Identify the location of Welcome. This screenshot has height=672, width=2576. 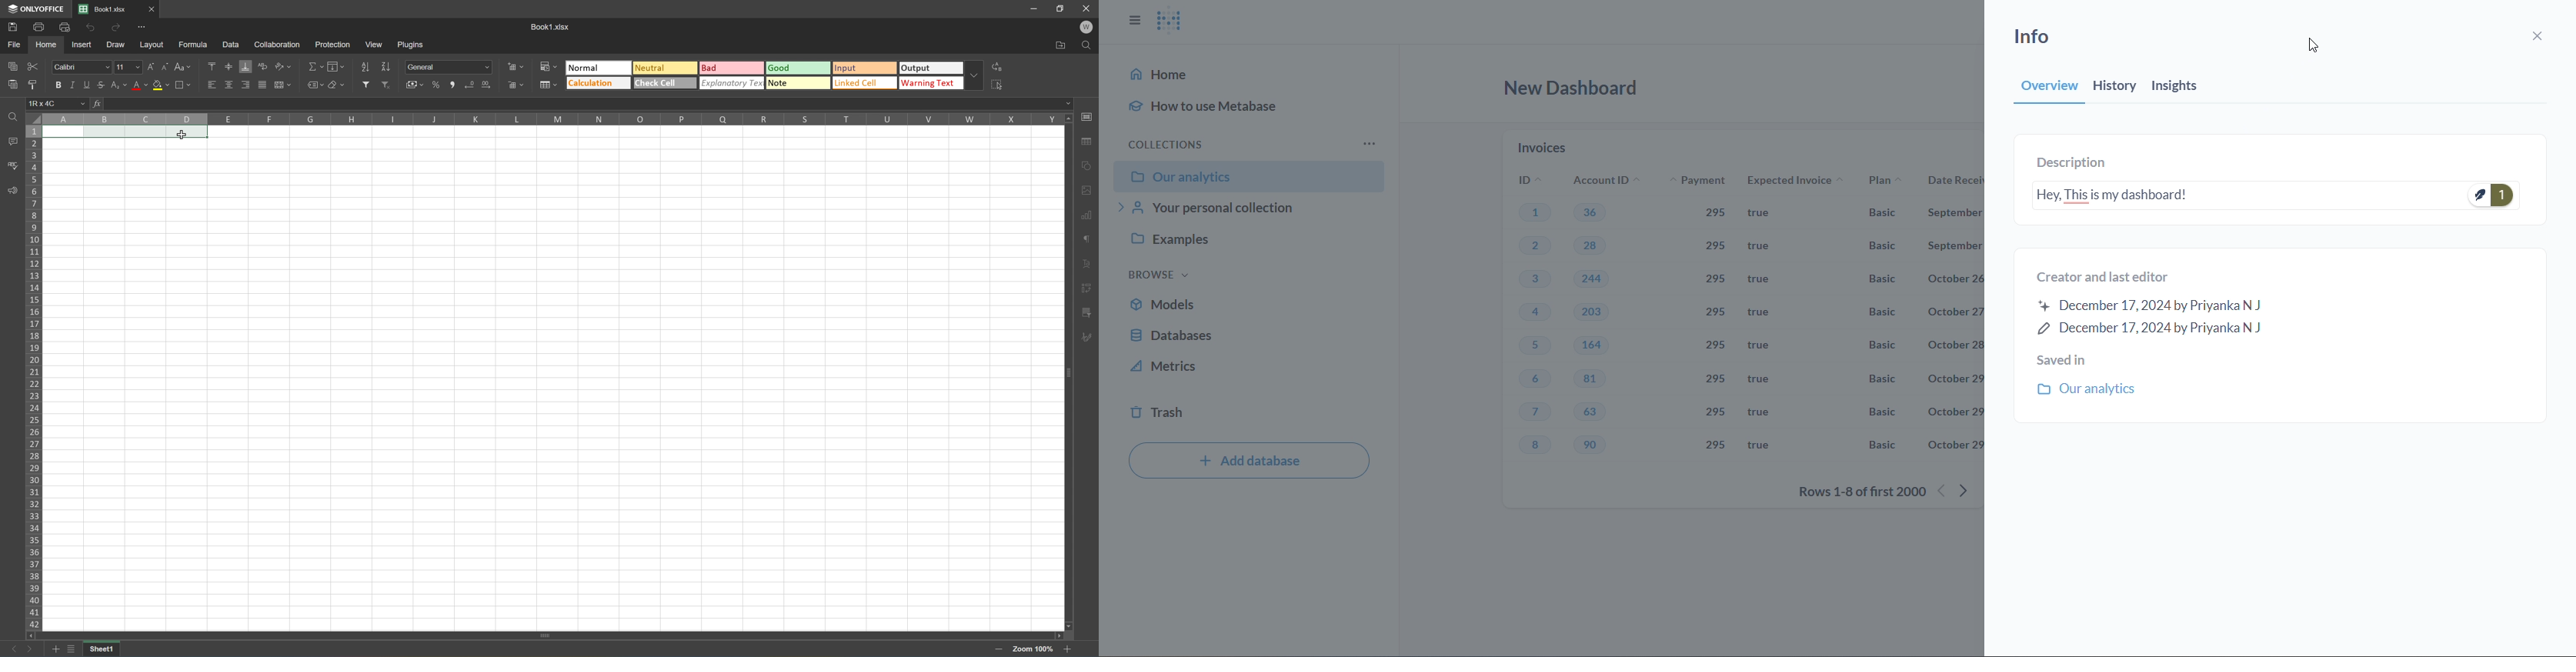
(1090, 27).